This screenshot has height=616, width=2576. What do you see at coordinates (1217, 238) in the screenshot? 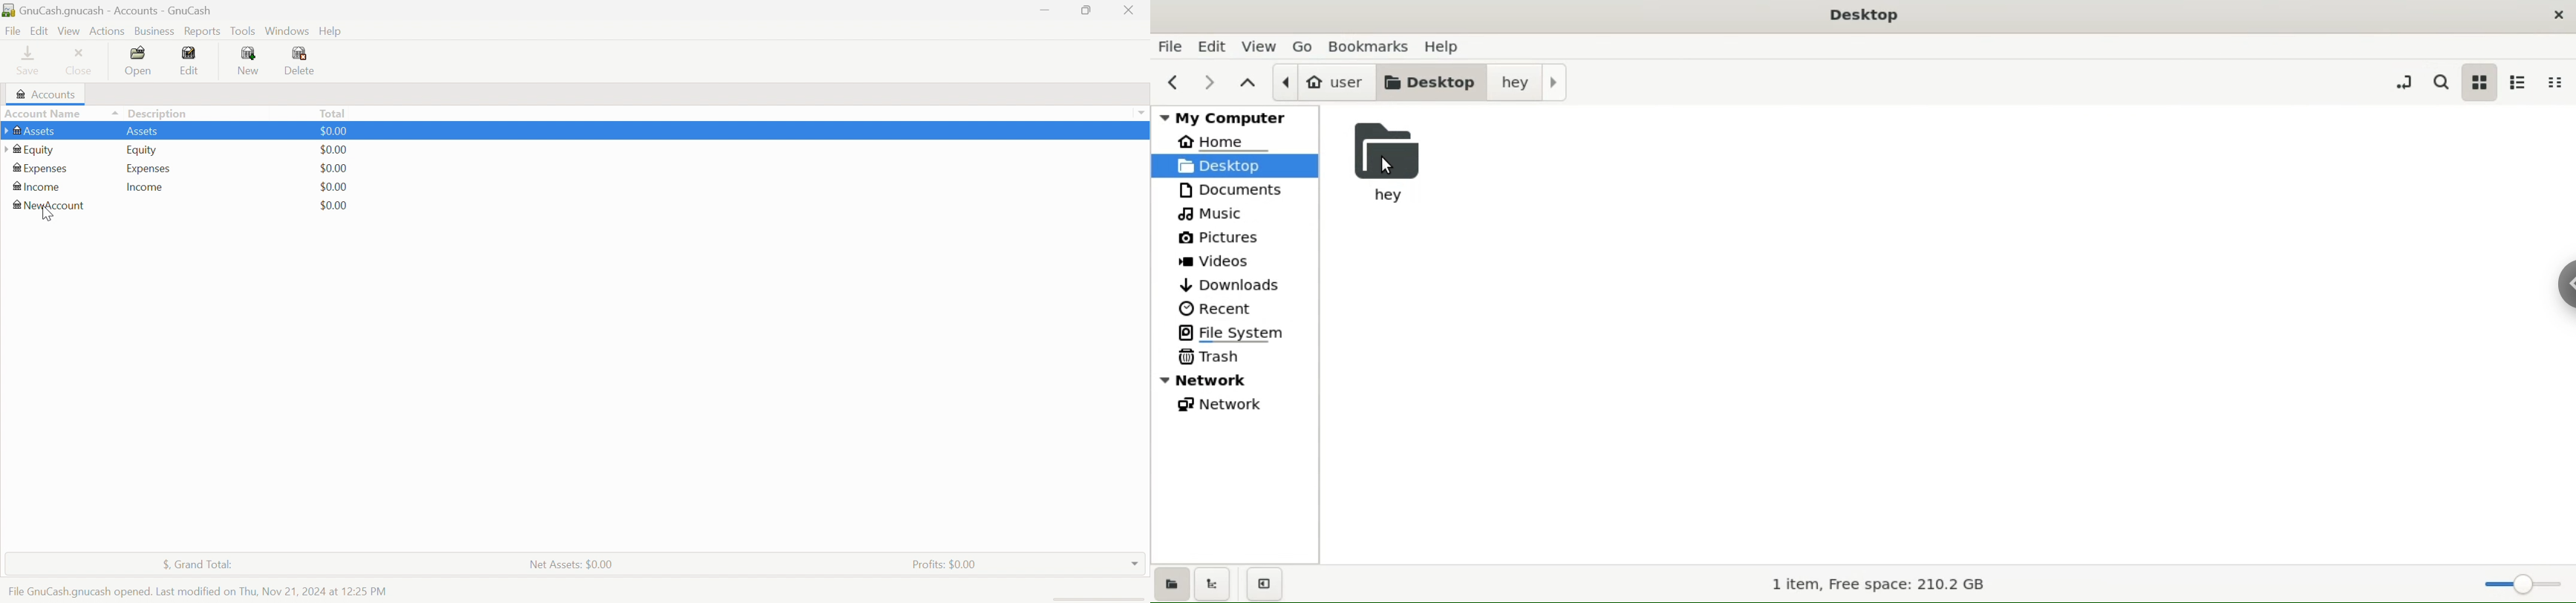
I see `pictures` at bounding box center [1217, 238].